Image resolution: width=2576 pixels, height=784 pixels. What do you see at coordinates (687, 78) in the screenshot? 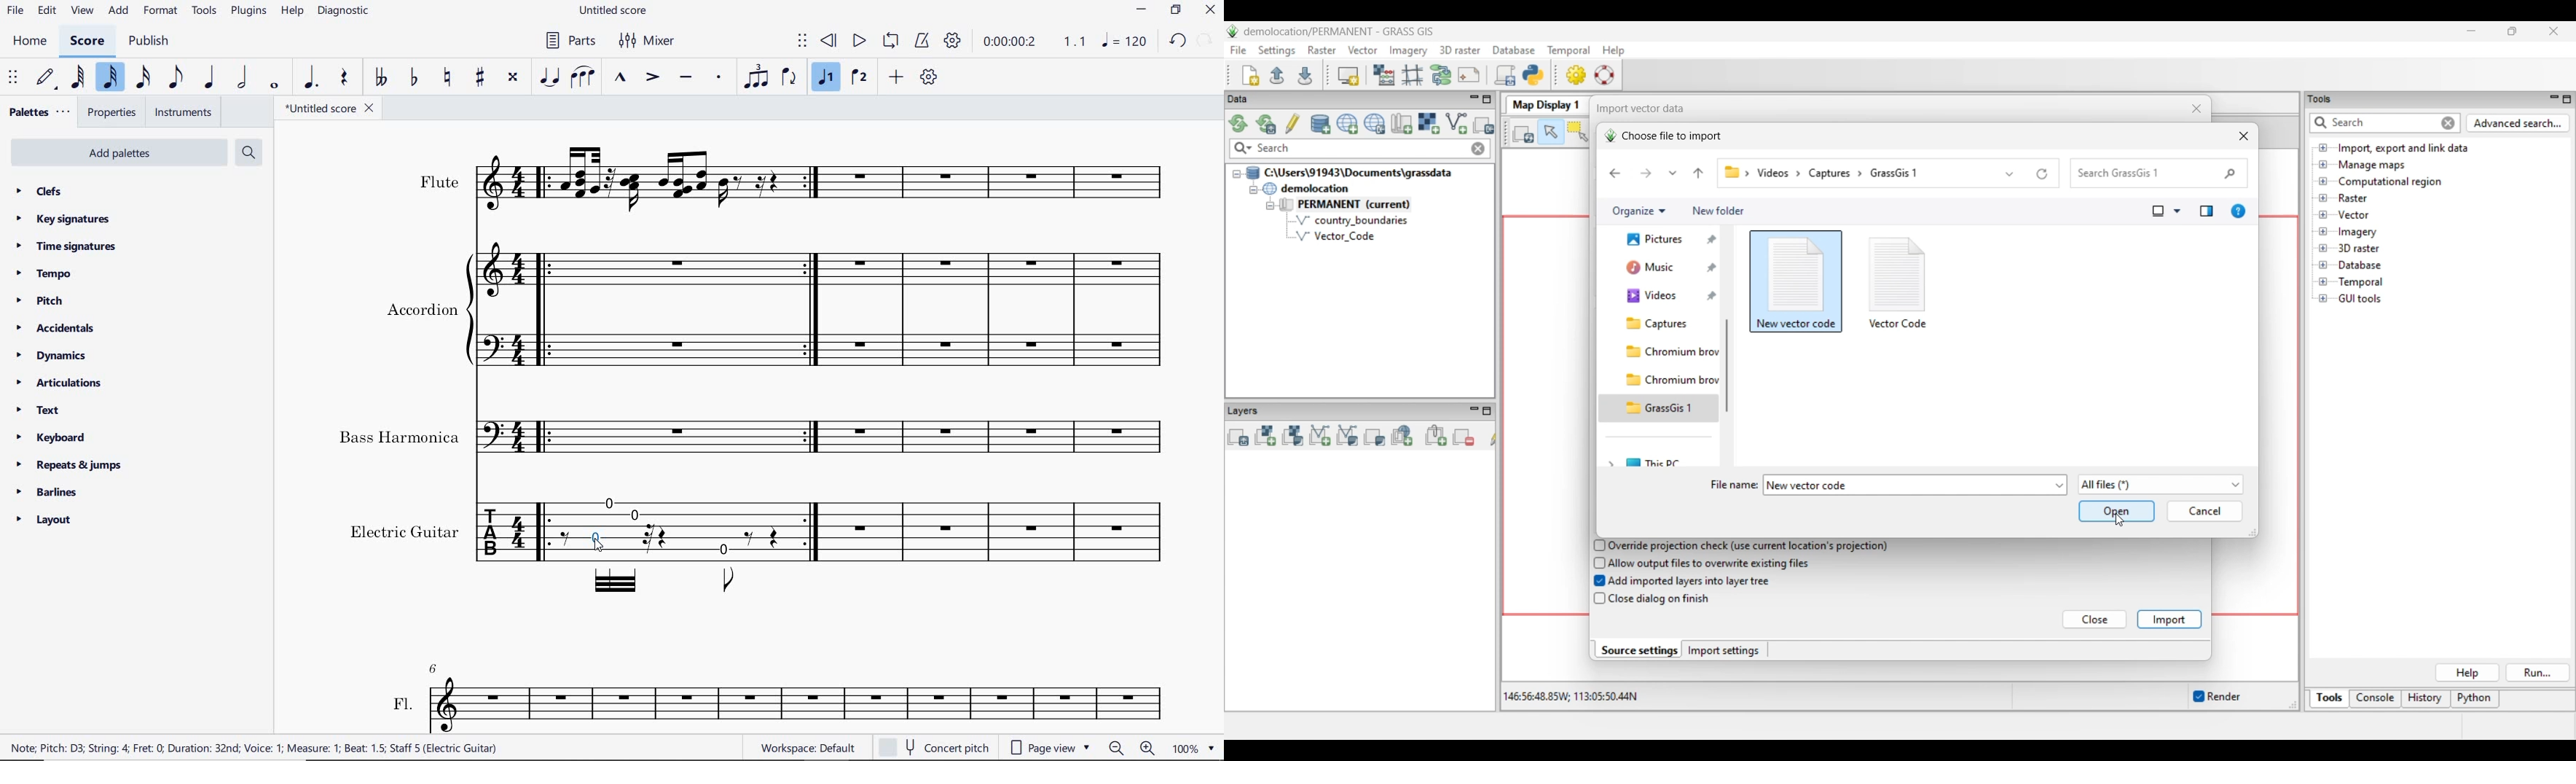
I see `tenuto` at bounding box center [687, 78].